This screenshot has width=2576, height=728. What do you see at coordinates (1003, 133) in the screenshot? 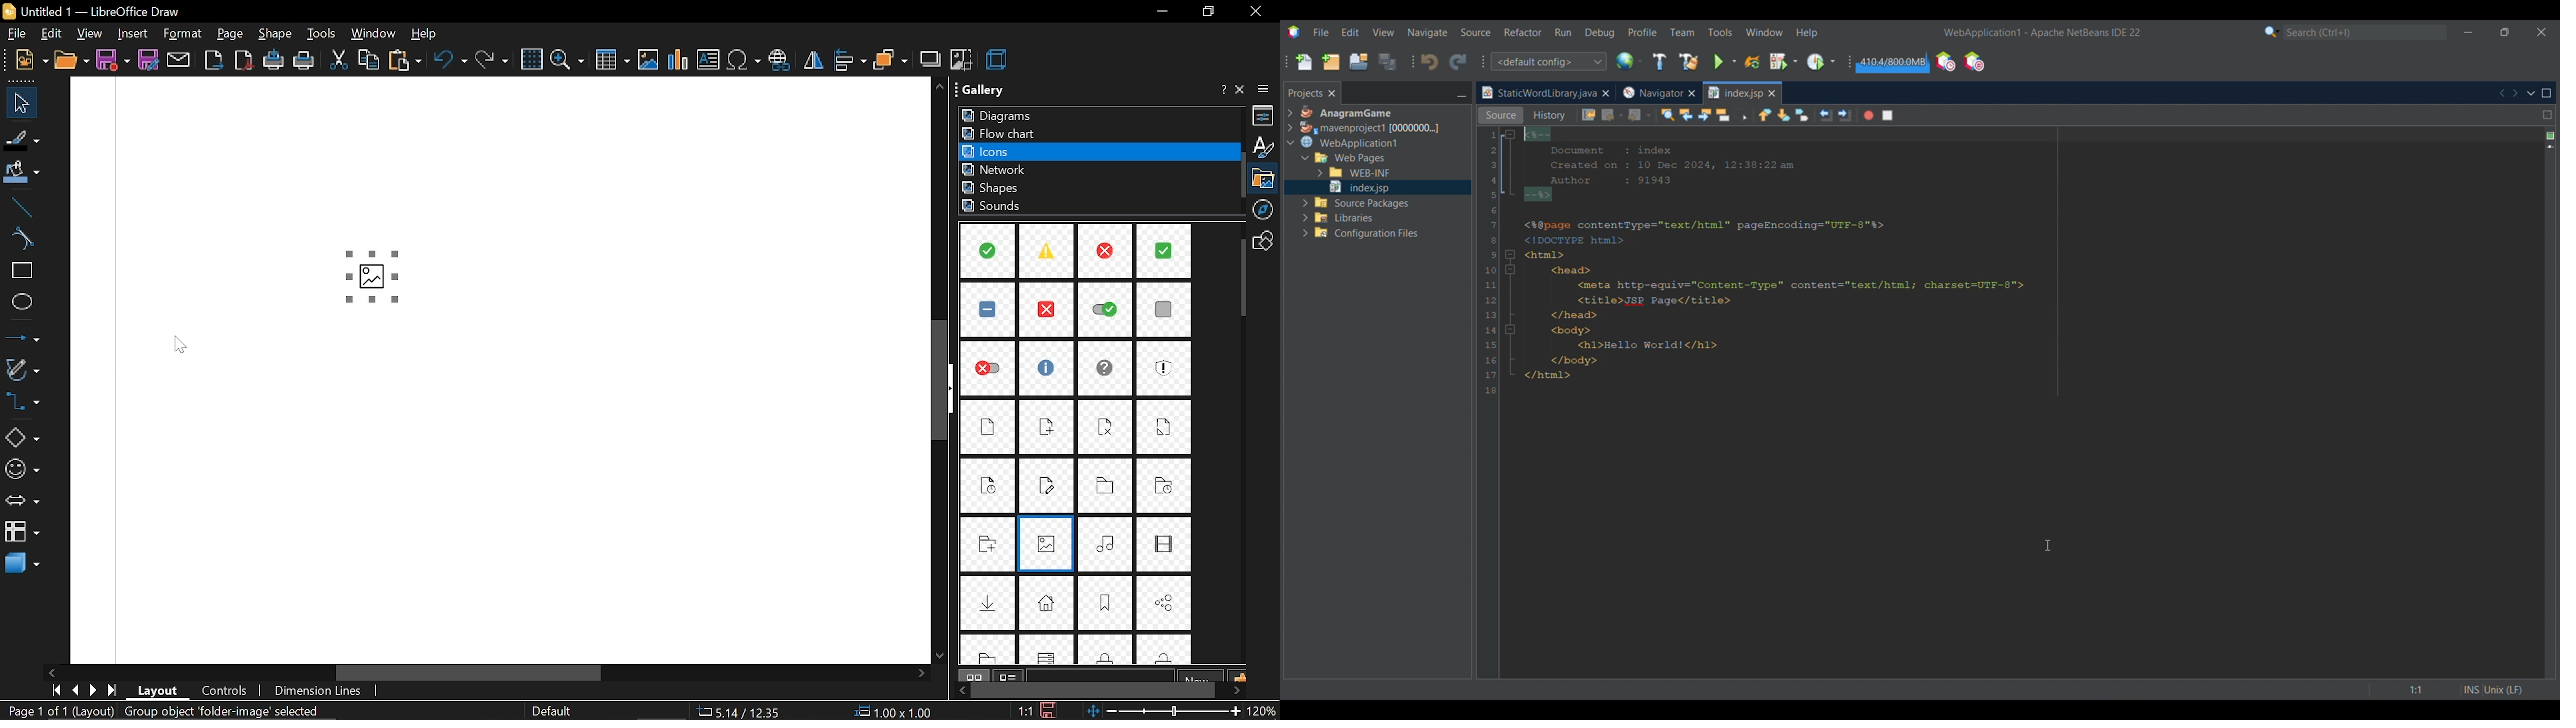
I see `flowchrat` at bounding box center [1003, 133].